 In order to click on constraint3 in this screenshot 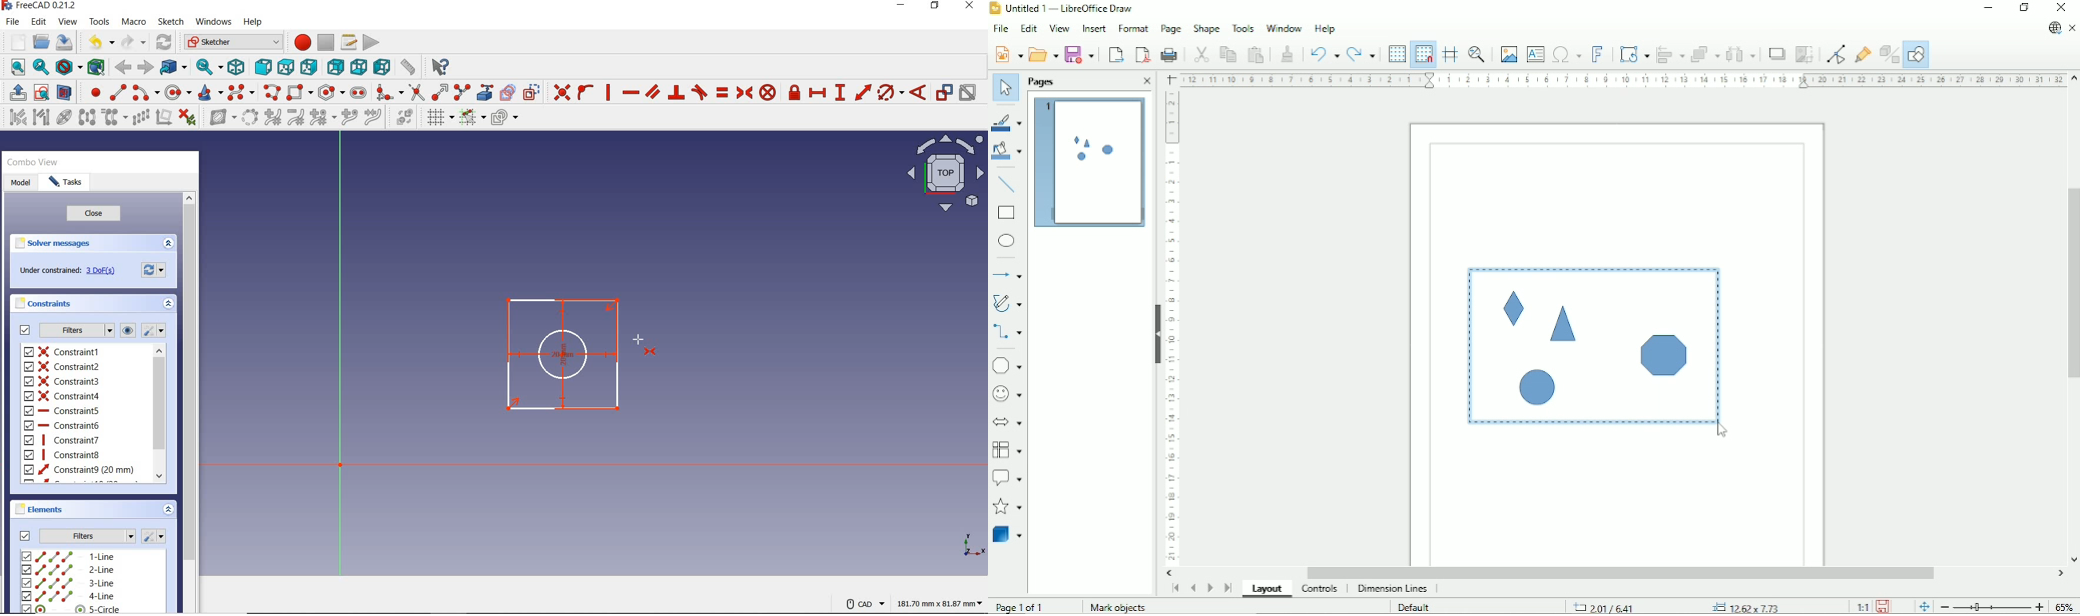, I will do `click(62, 381)`.